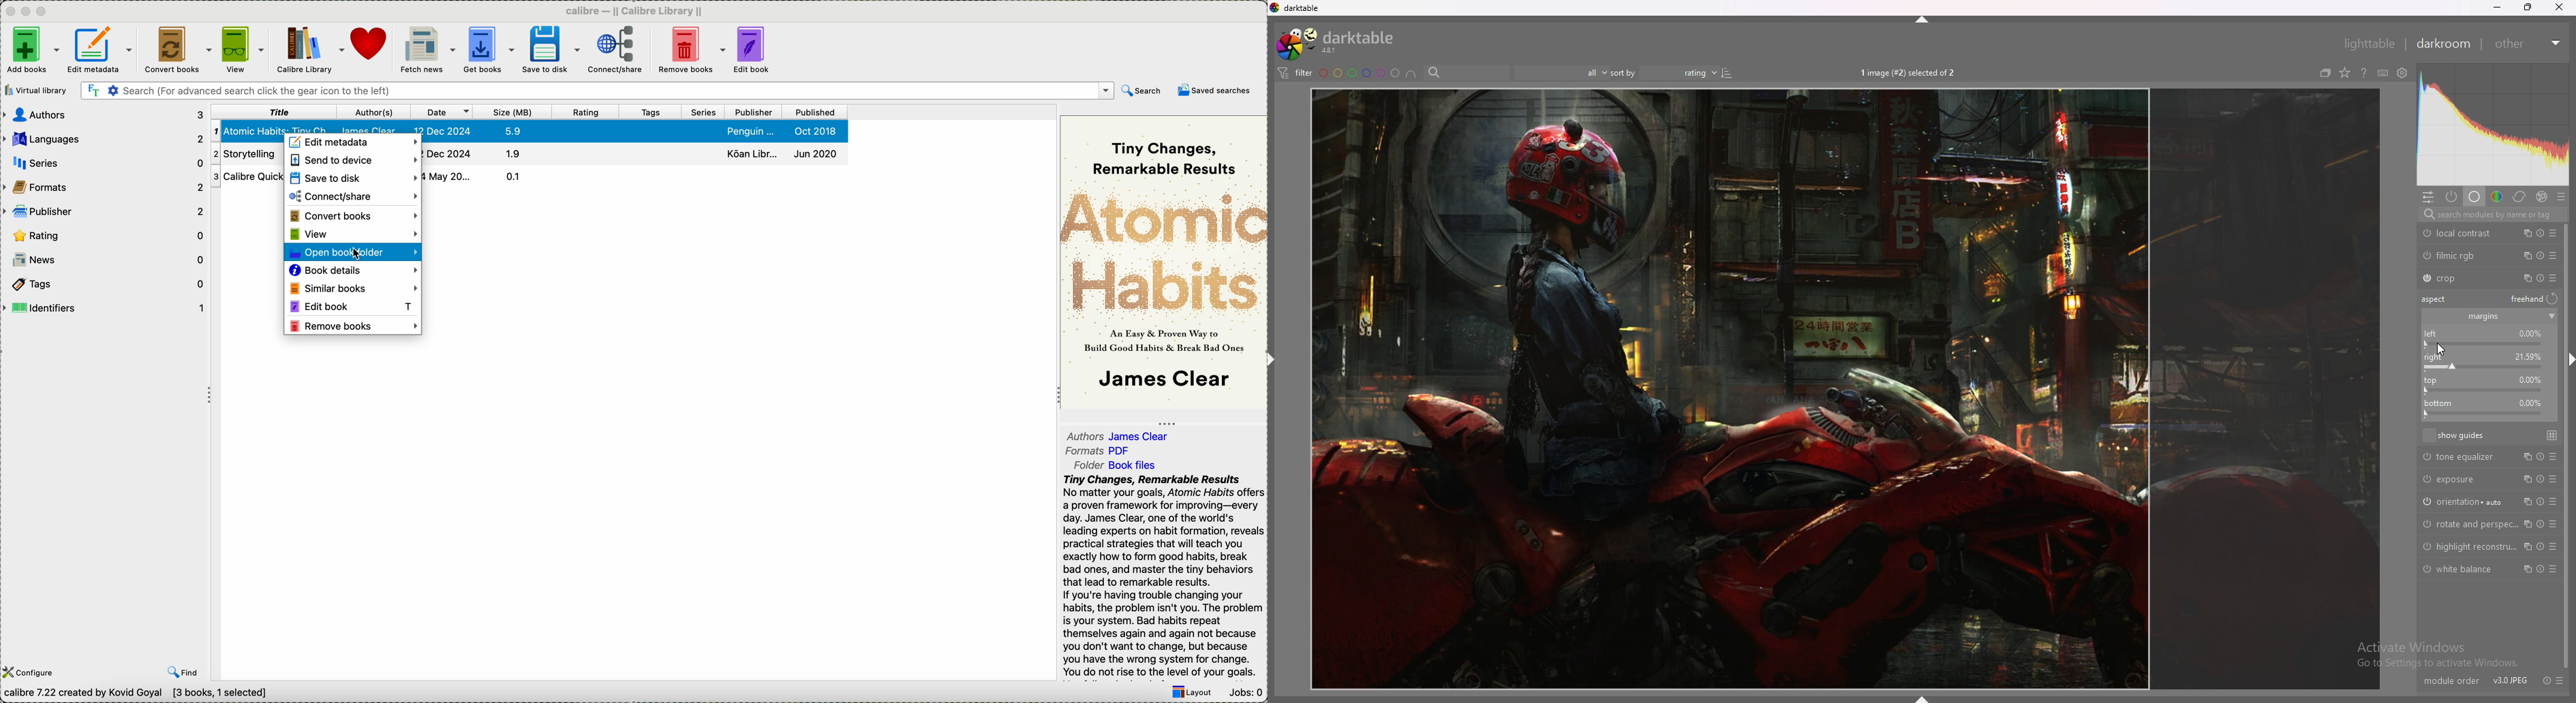  Describe the element at coordinates (2554, 502) in the screenshot. I see `presets` at that location.